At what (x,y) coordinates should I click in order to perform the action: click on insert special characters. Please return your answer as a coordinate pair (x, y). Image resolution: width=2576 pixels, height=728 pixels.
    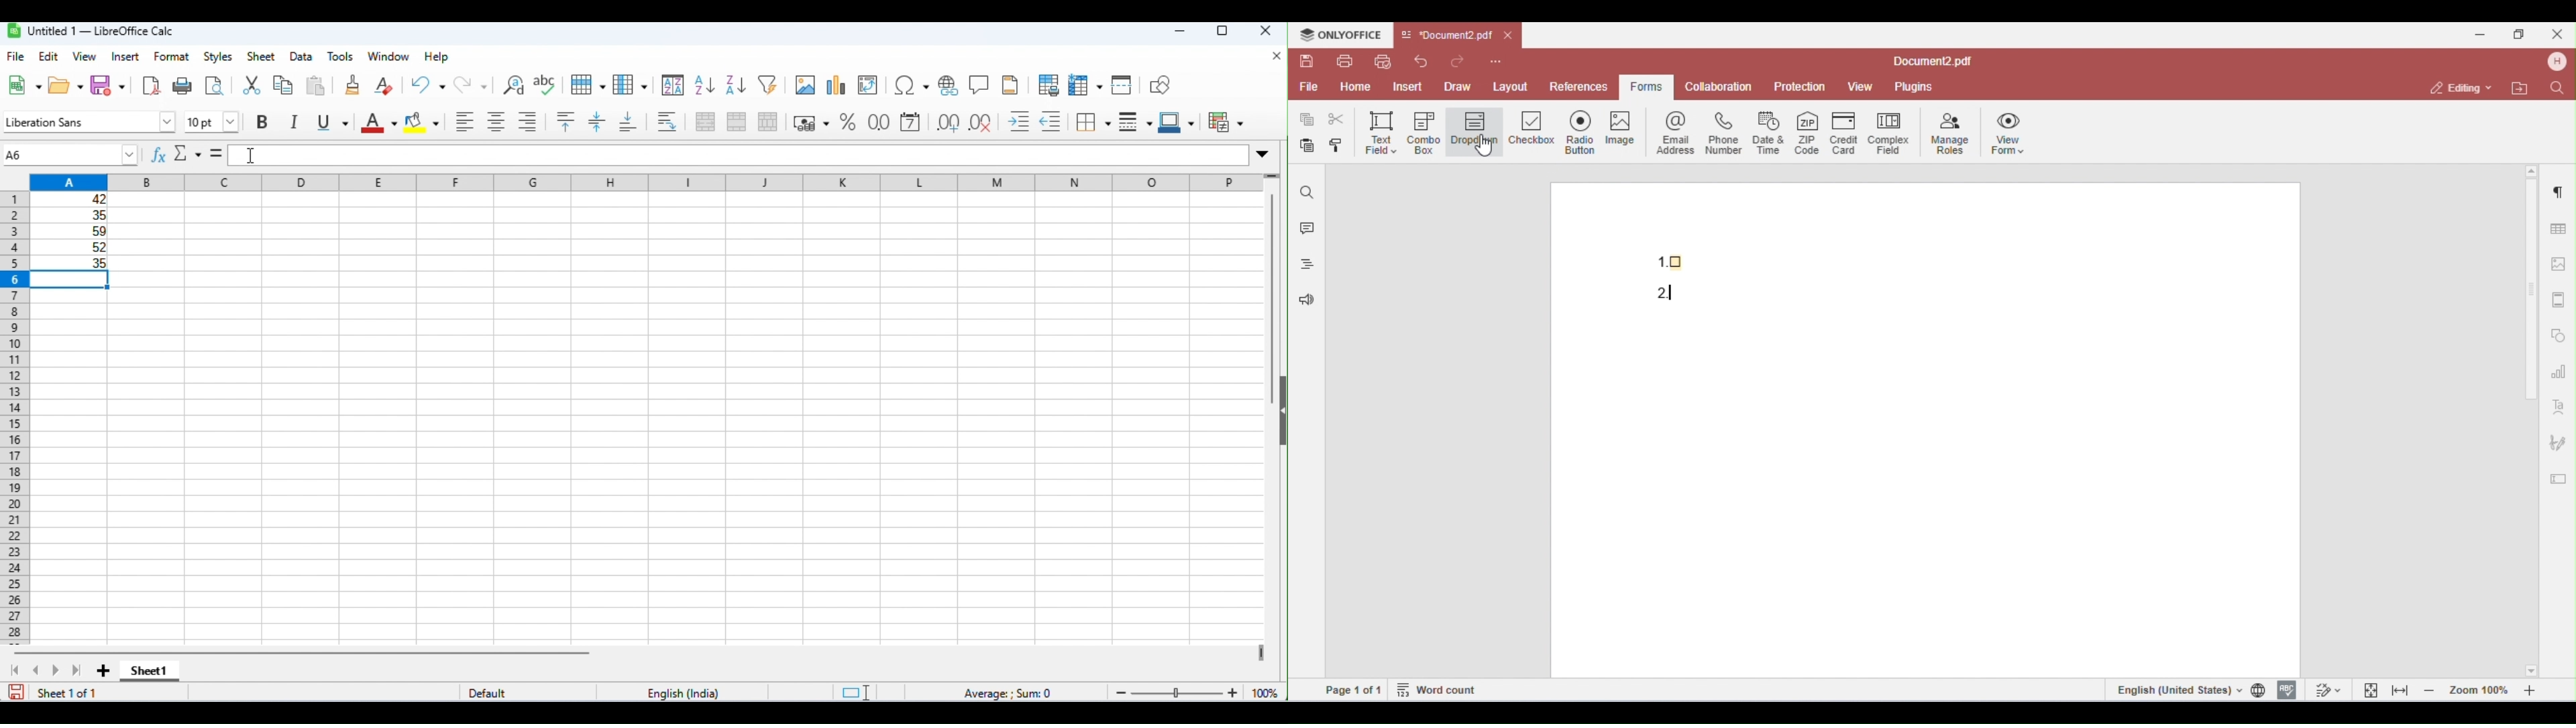
    Looking at the image, I should click on (911, 85).